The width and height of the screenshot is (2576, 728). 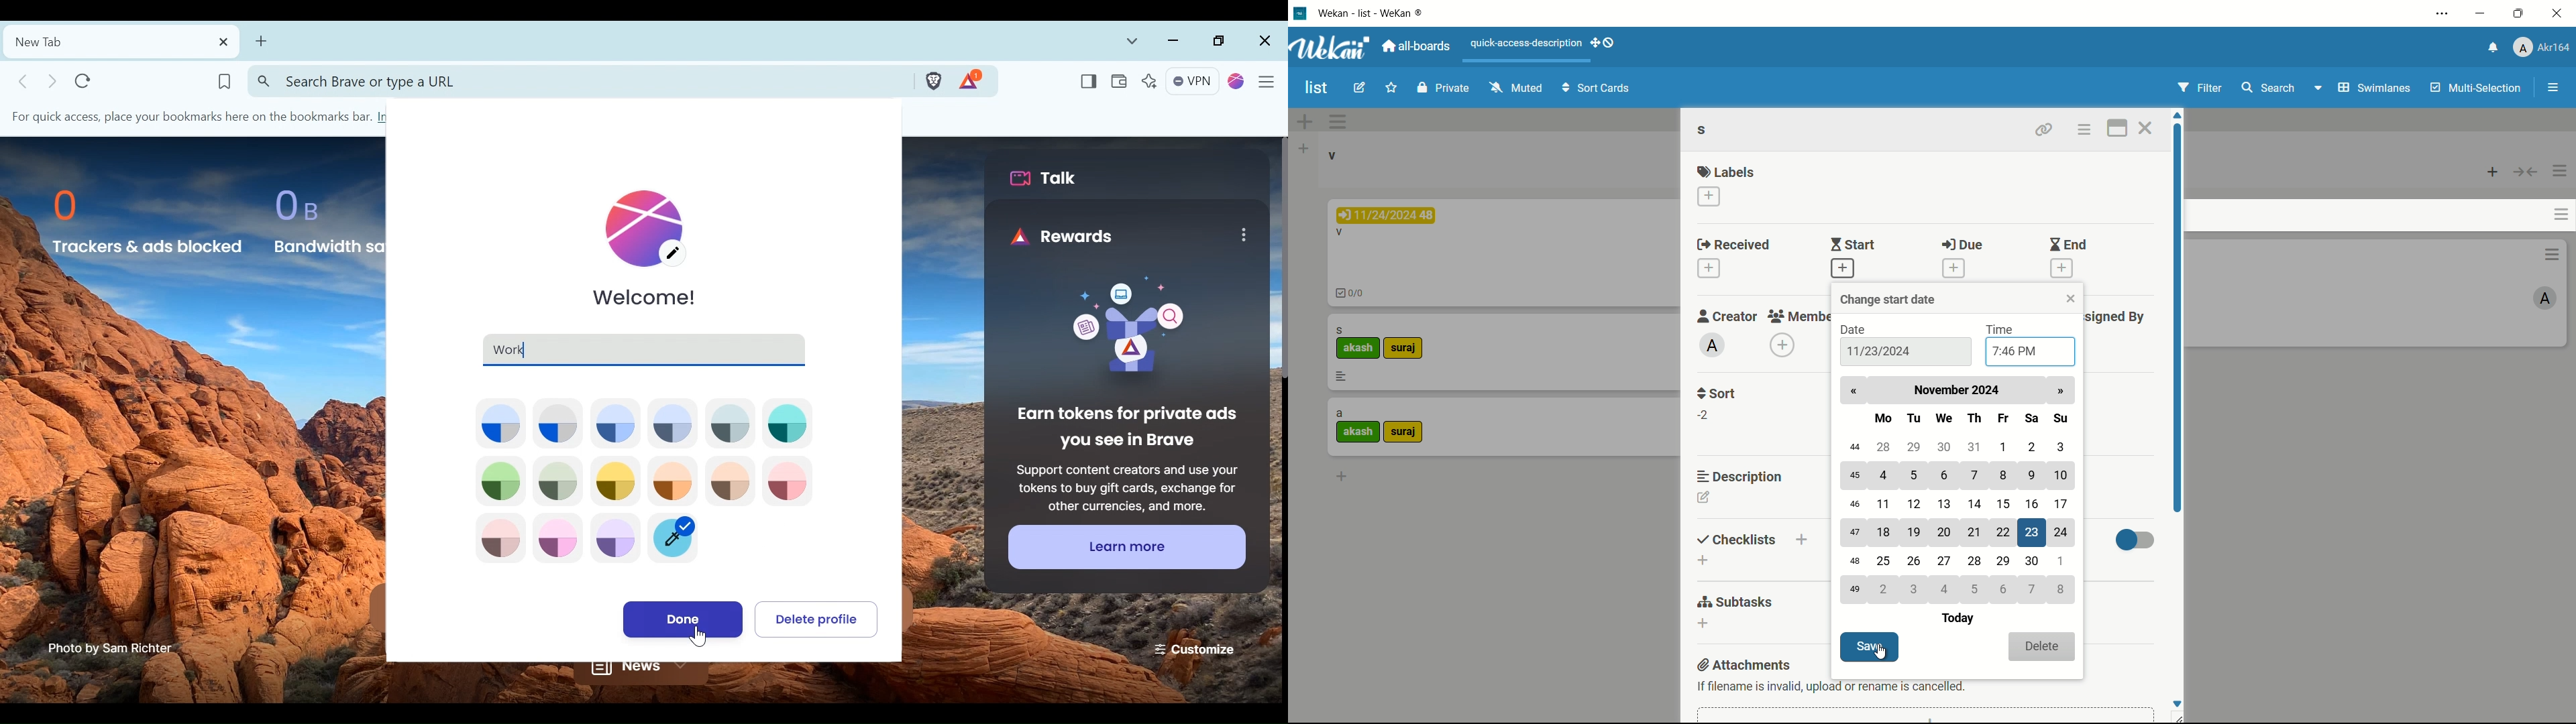 I want to click on show desktop drag handles, so click(x=1605, y=42).